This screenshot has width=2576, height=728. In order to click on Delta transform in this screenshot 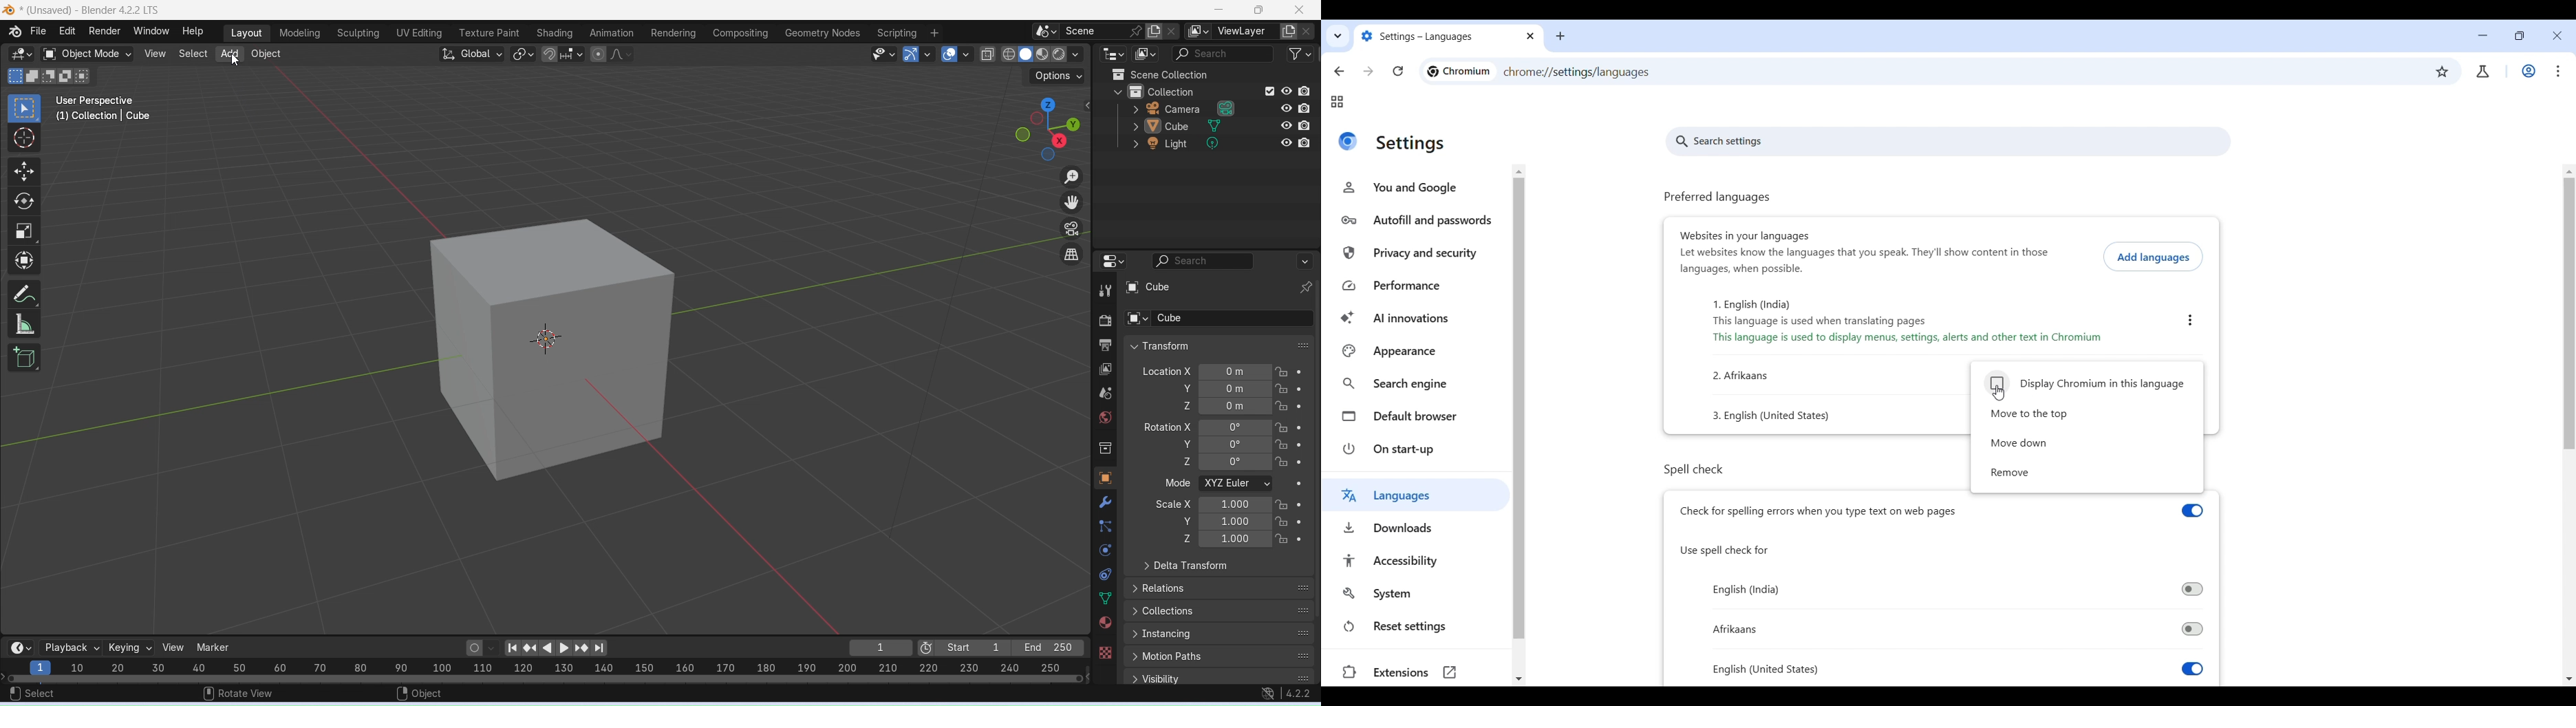, I will do `click(1186, 566)`.